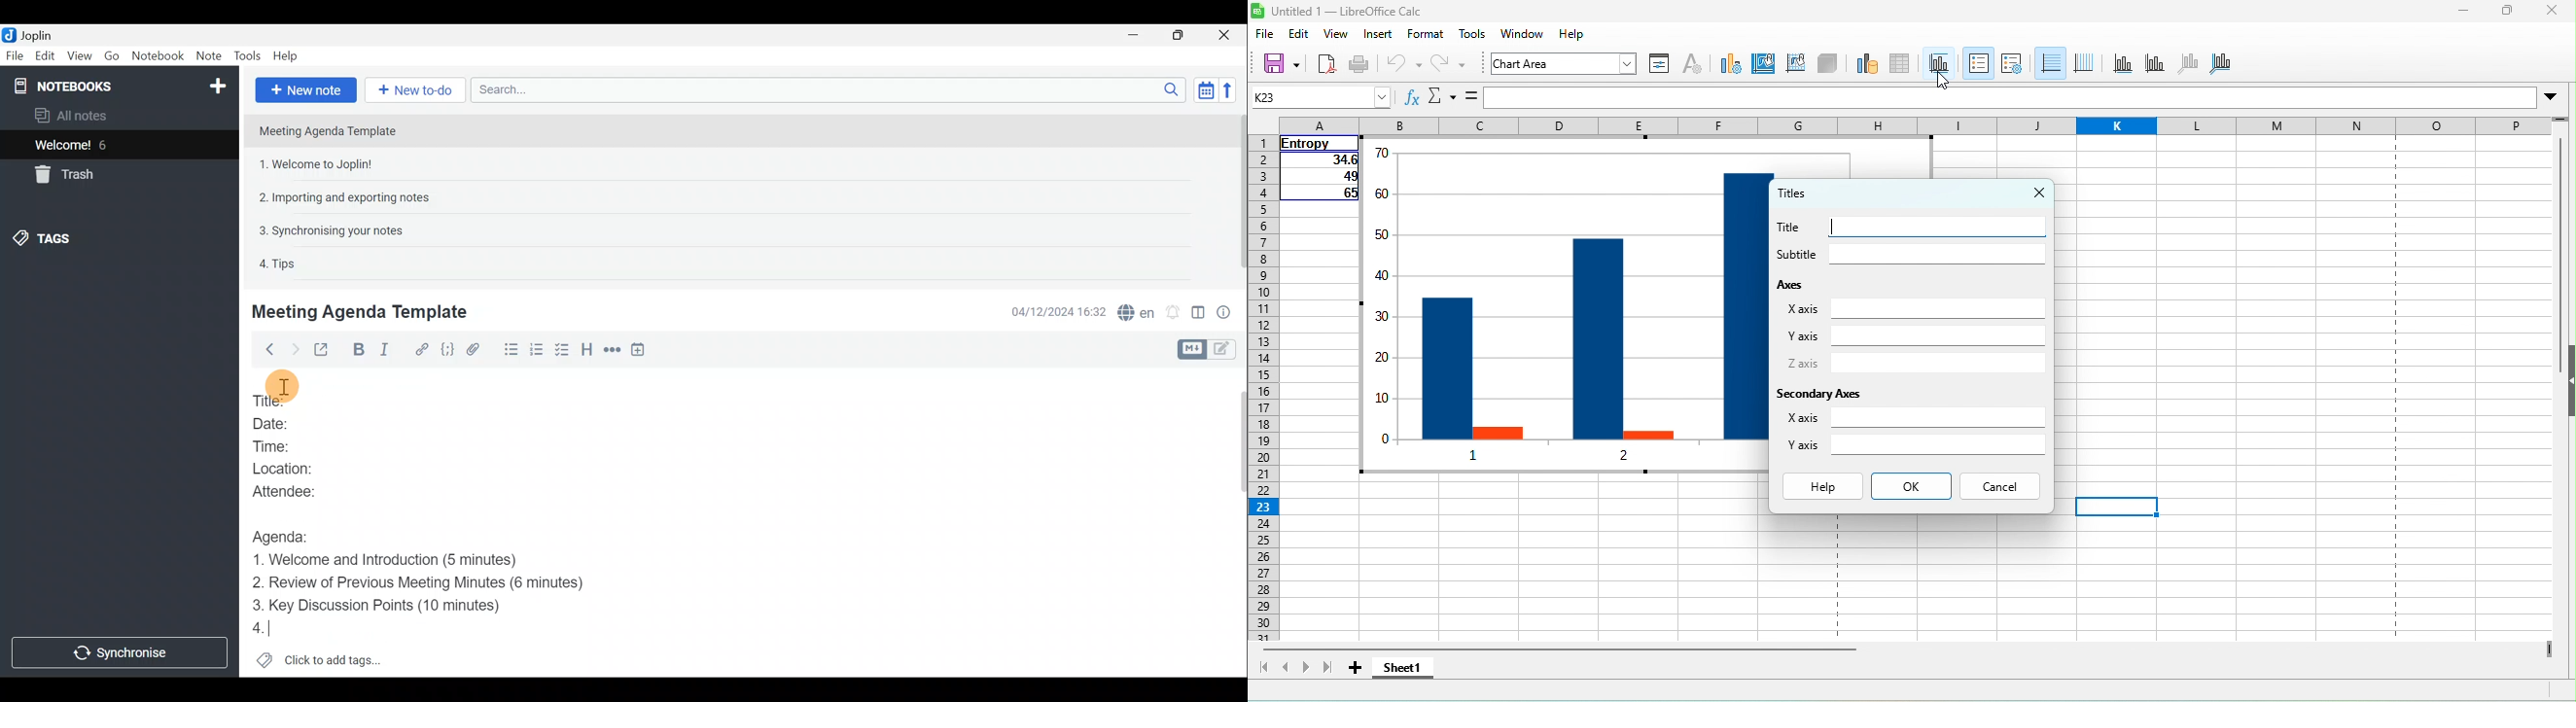 Image resolution: width=2576 pixels, height=728 pixels. Describe the element at coordinates (2193, 63) in the screenshot. I see `z axis` at that location.